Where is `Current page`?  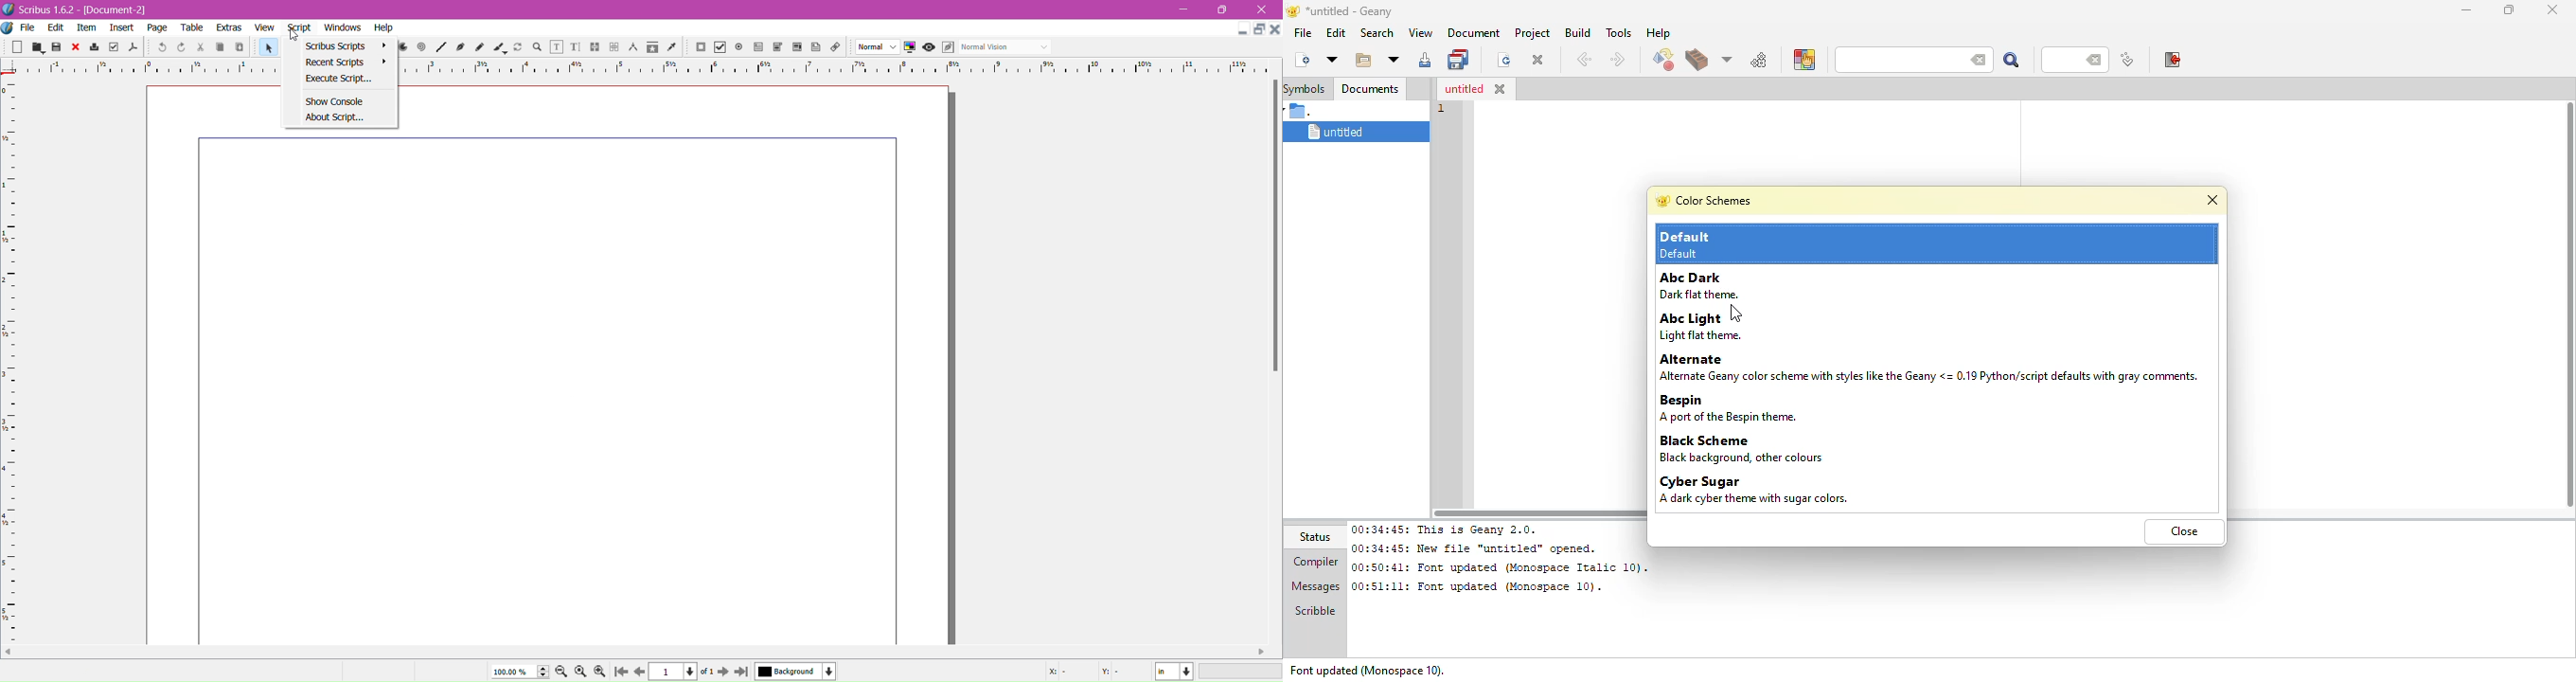 Current page is located at coordinates (553, 384).